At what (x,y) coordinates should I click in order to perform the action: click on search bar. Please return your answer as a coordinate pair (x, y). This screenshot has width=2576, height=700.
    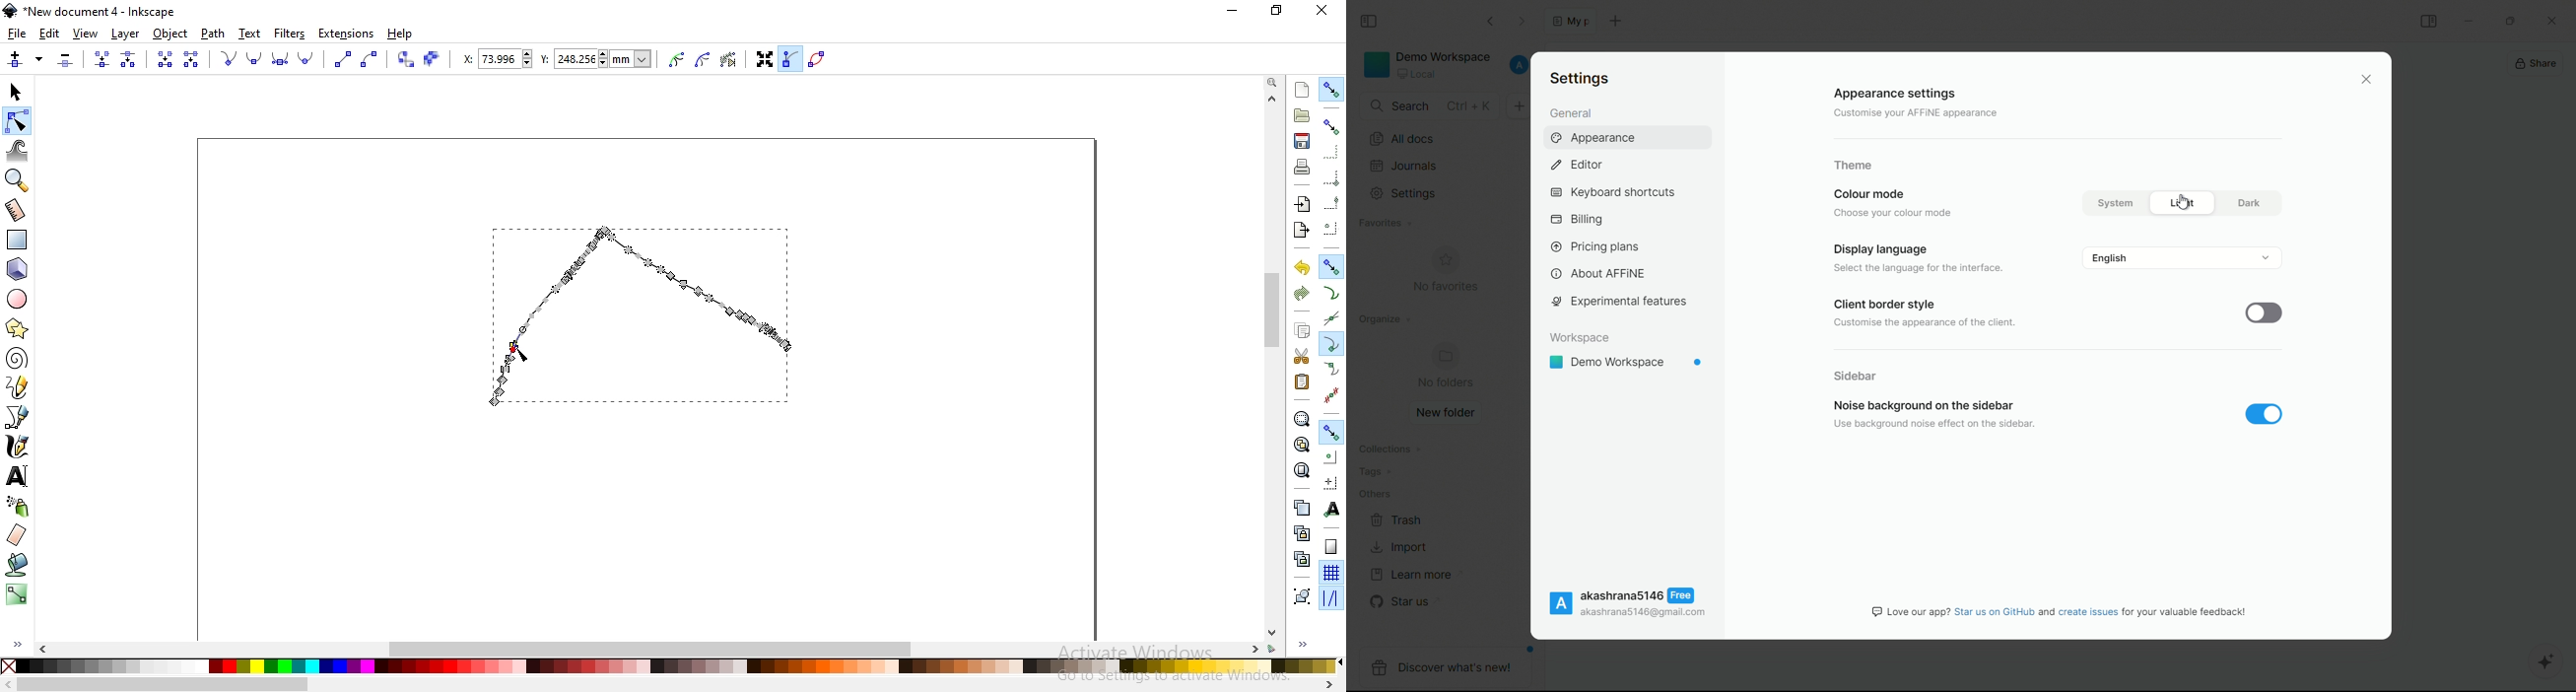
    Looking at the image, I should click on (1427, 106).